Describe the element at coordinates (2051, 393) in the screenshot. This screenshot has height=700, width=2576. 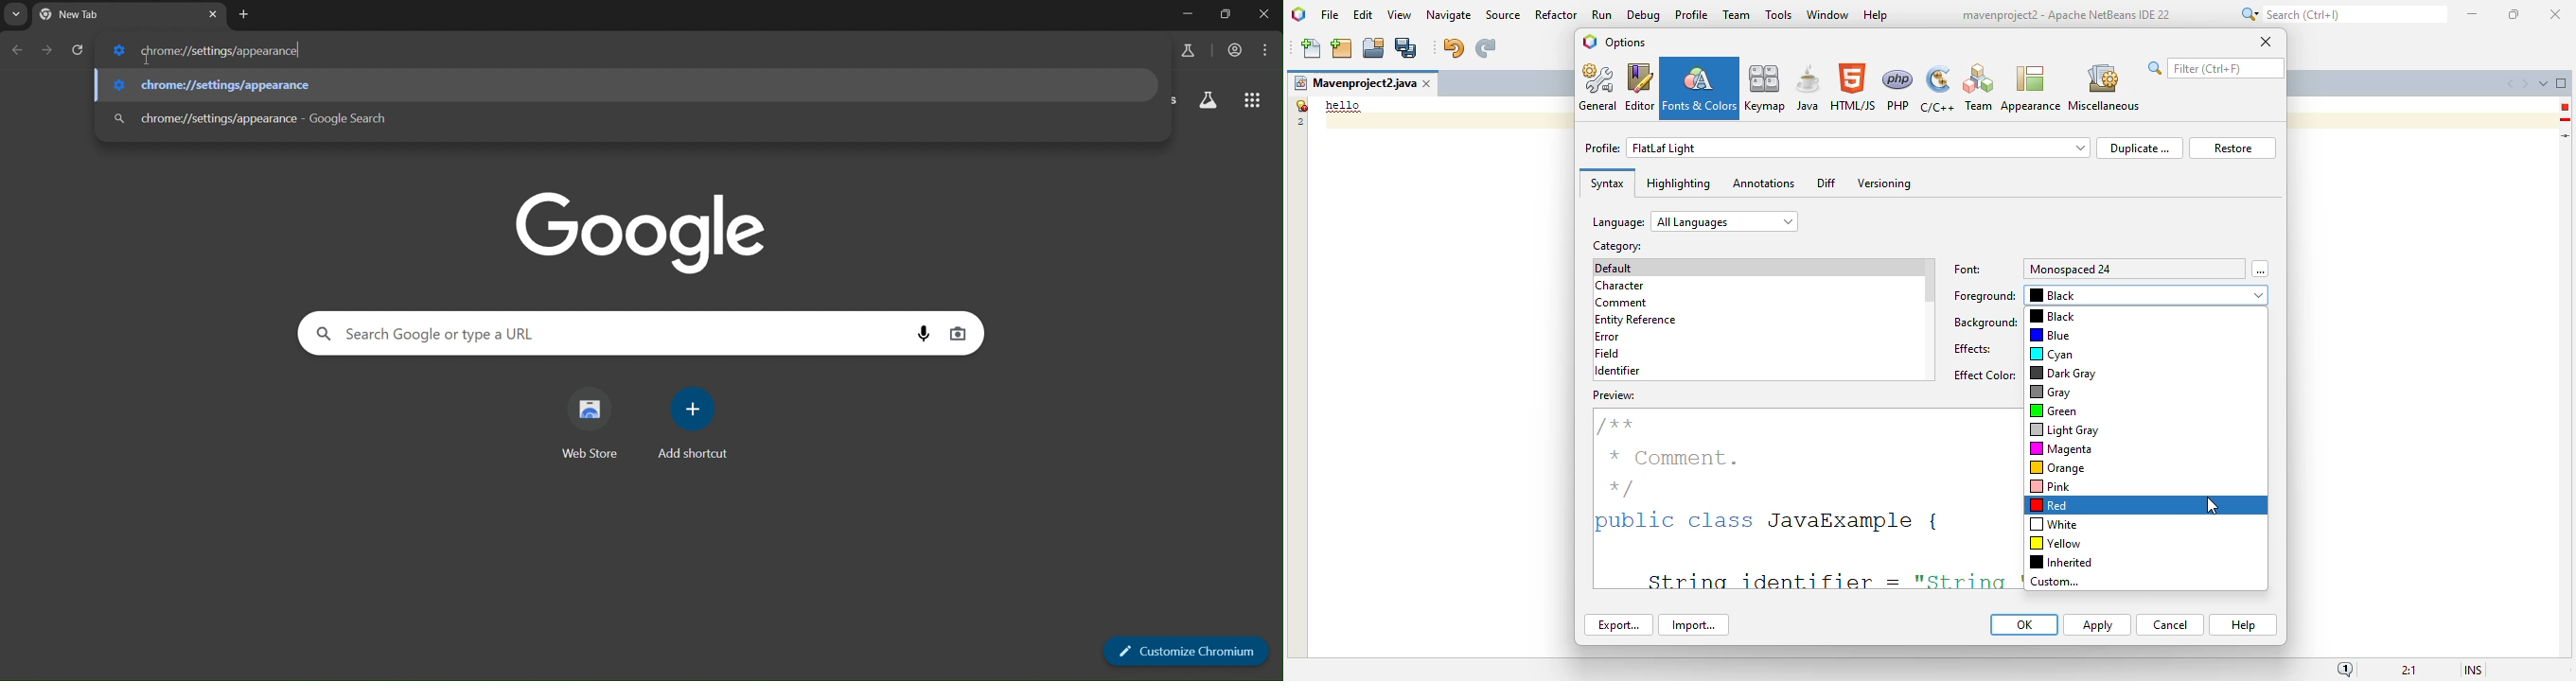
I see `gray` at that location.